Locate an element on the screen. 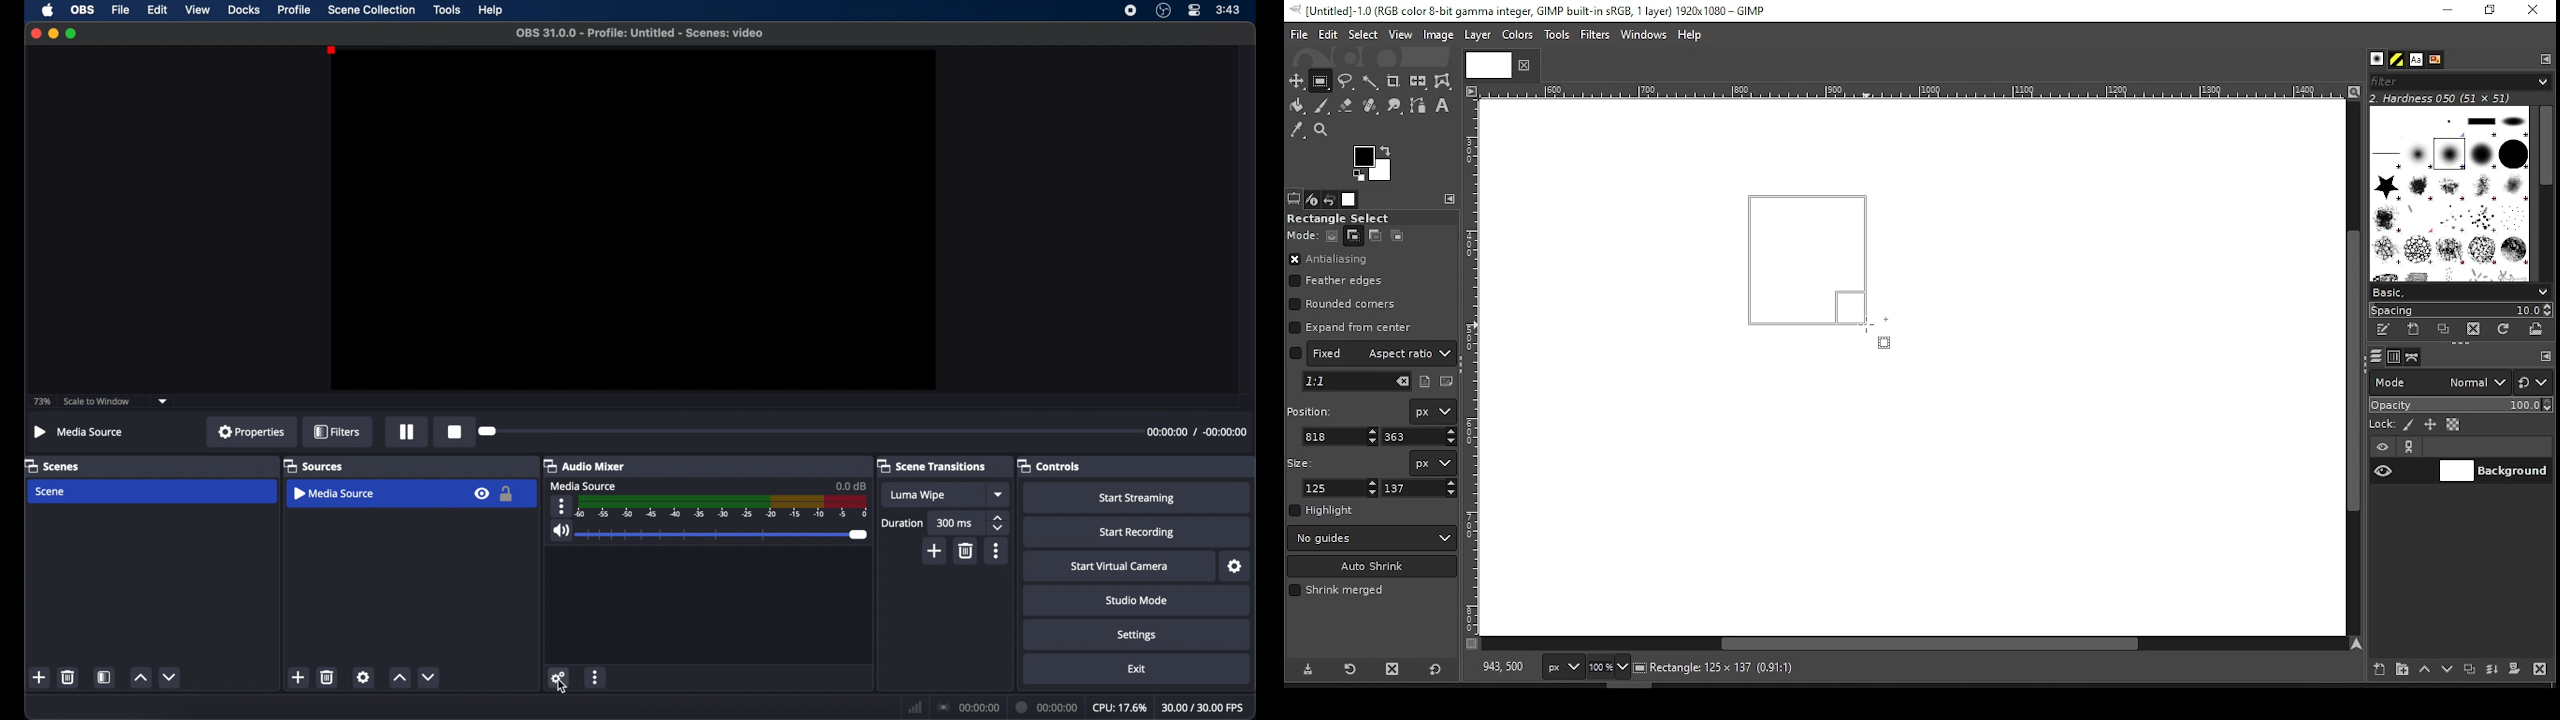  media source is located at coordinates (335, 493).